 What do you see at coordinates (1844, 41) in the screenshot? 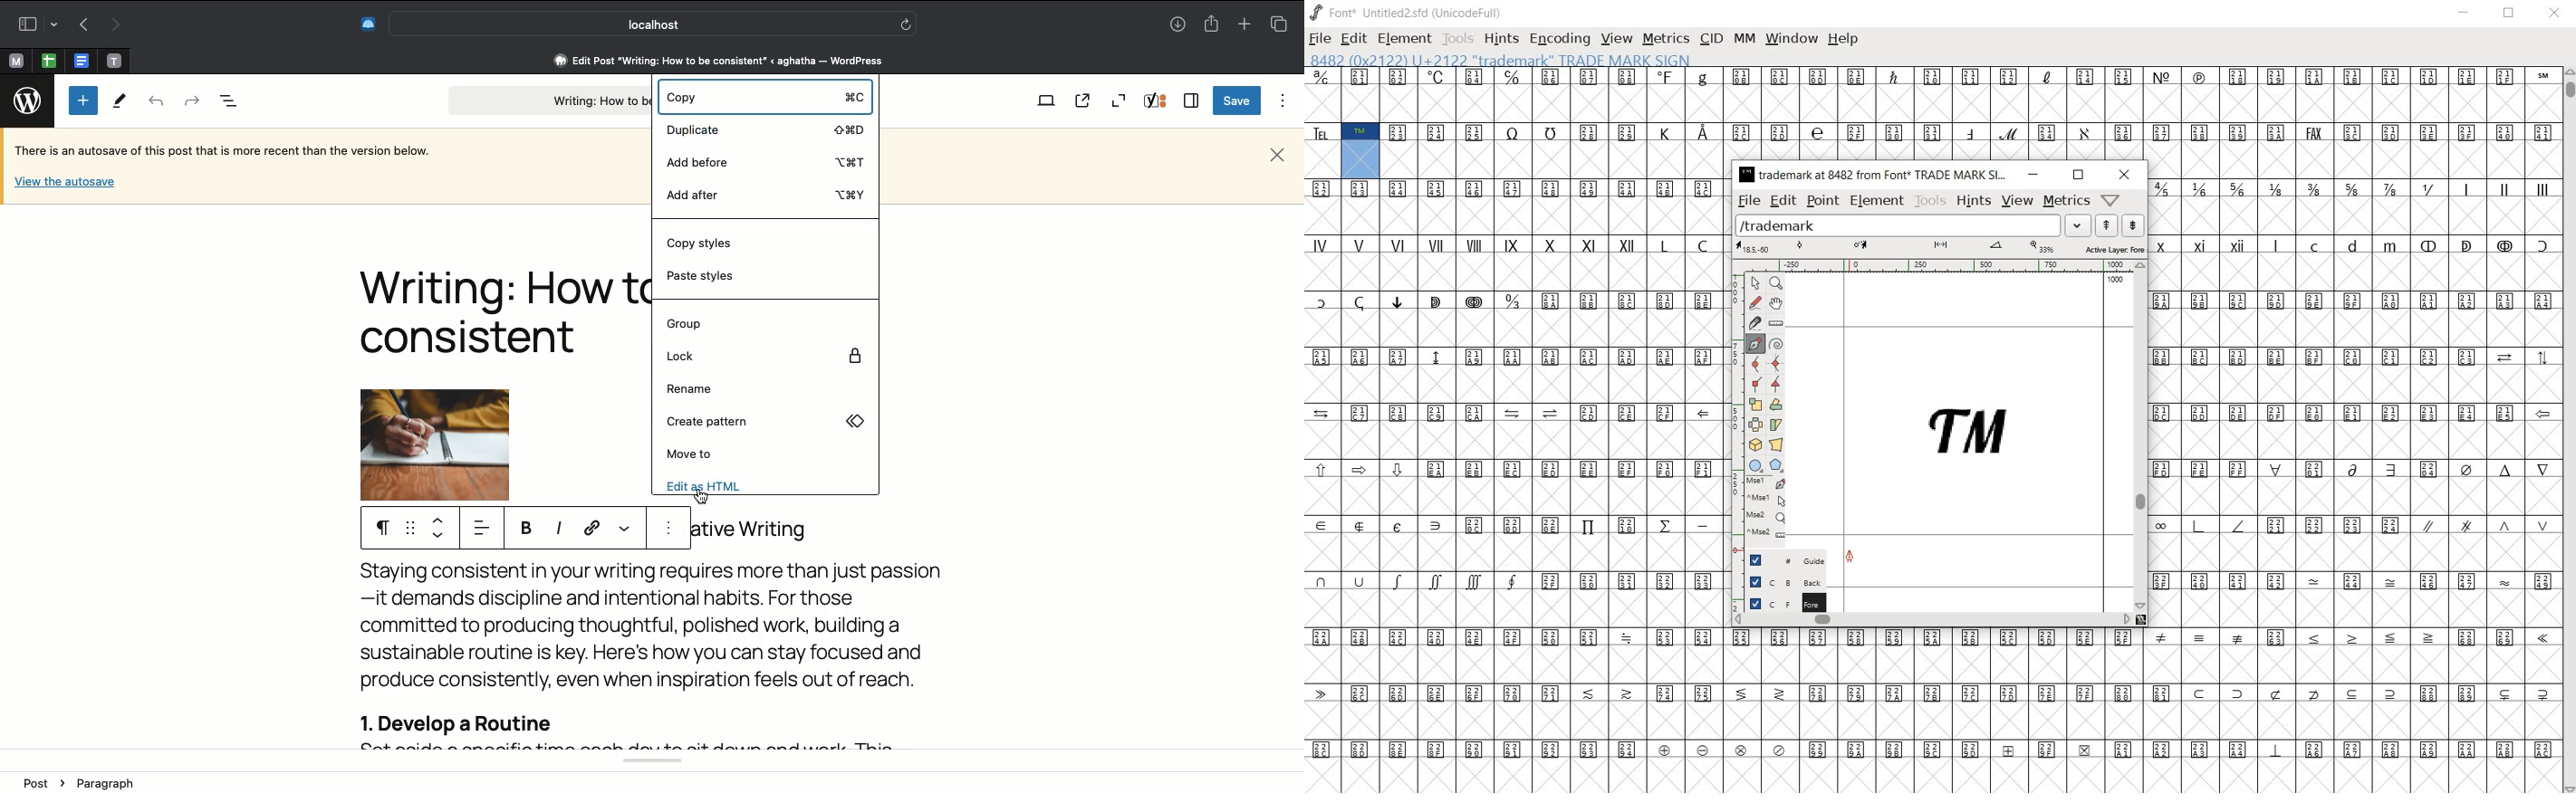
I see `HELP` at bounding box center [1844, 41].